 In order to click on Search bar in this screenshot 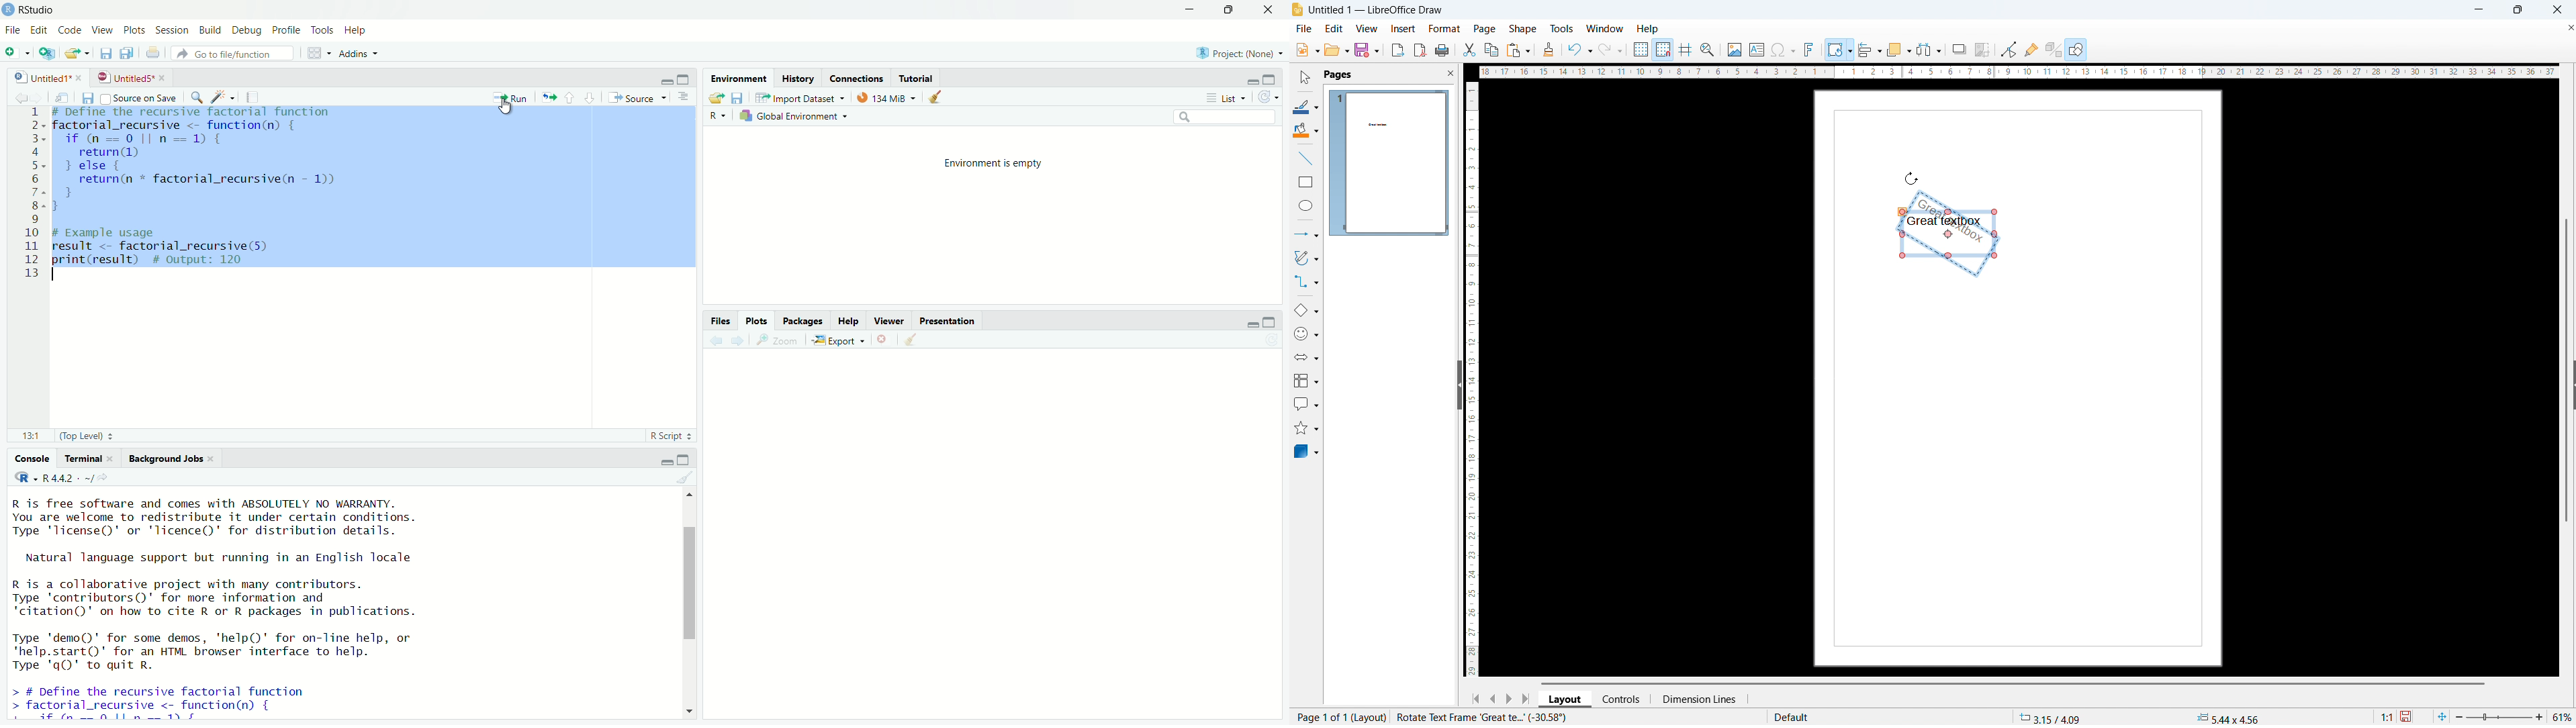, I will do `click(1229, 119)`.